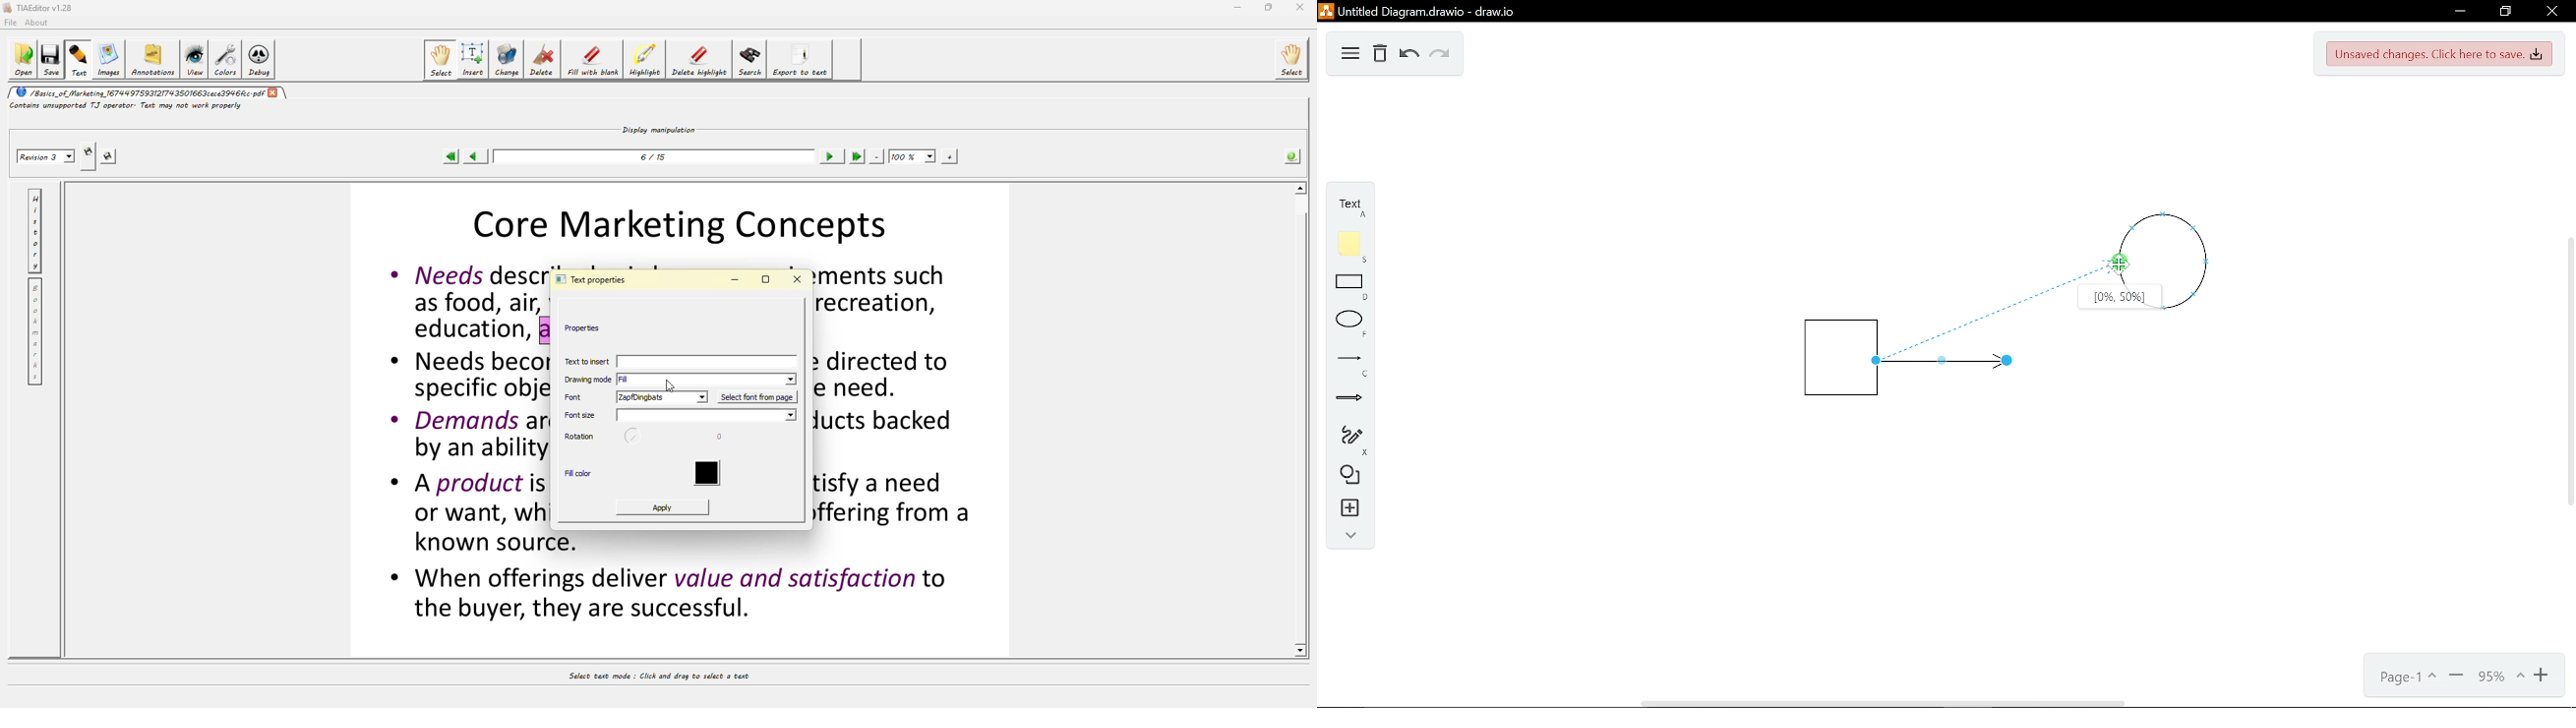 This screenshot has height=728, width=2576. I want to click on Diagram, so click(1351, 54).